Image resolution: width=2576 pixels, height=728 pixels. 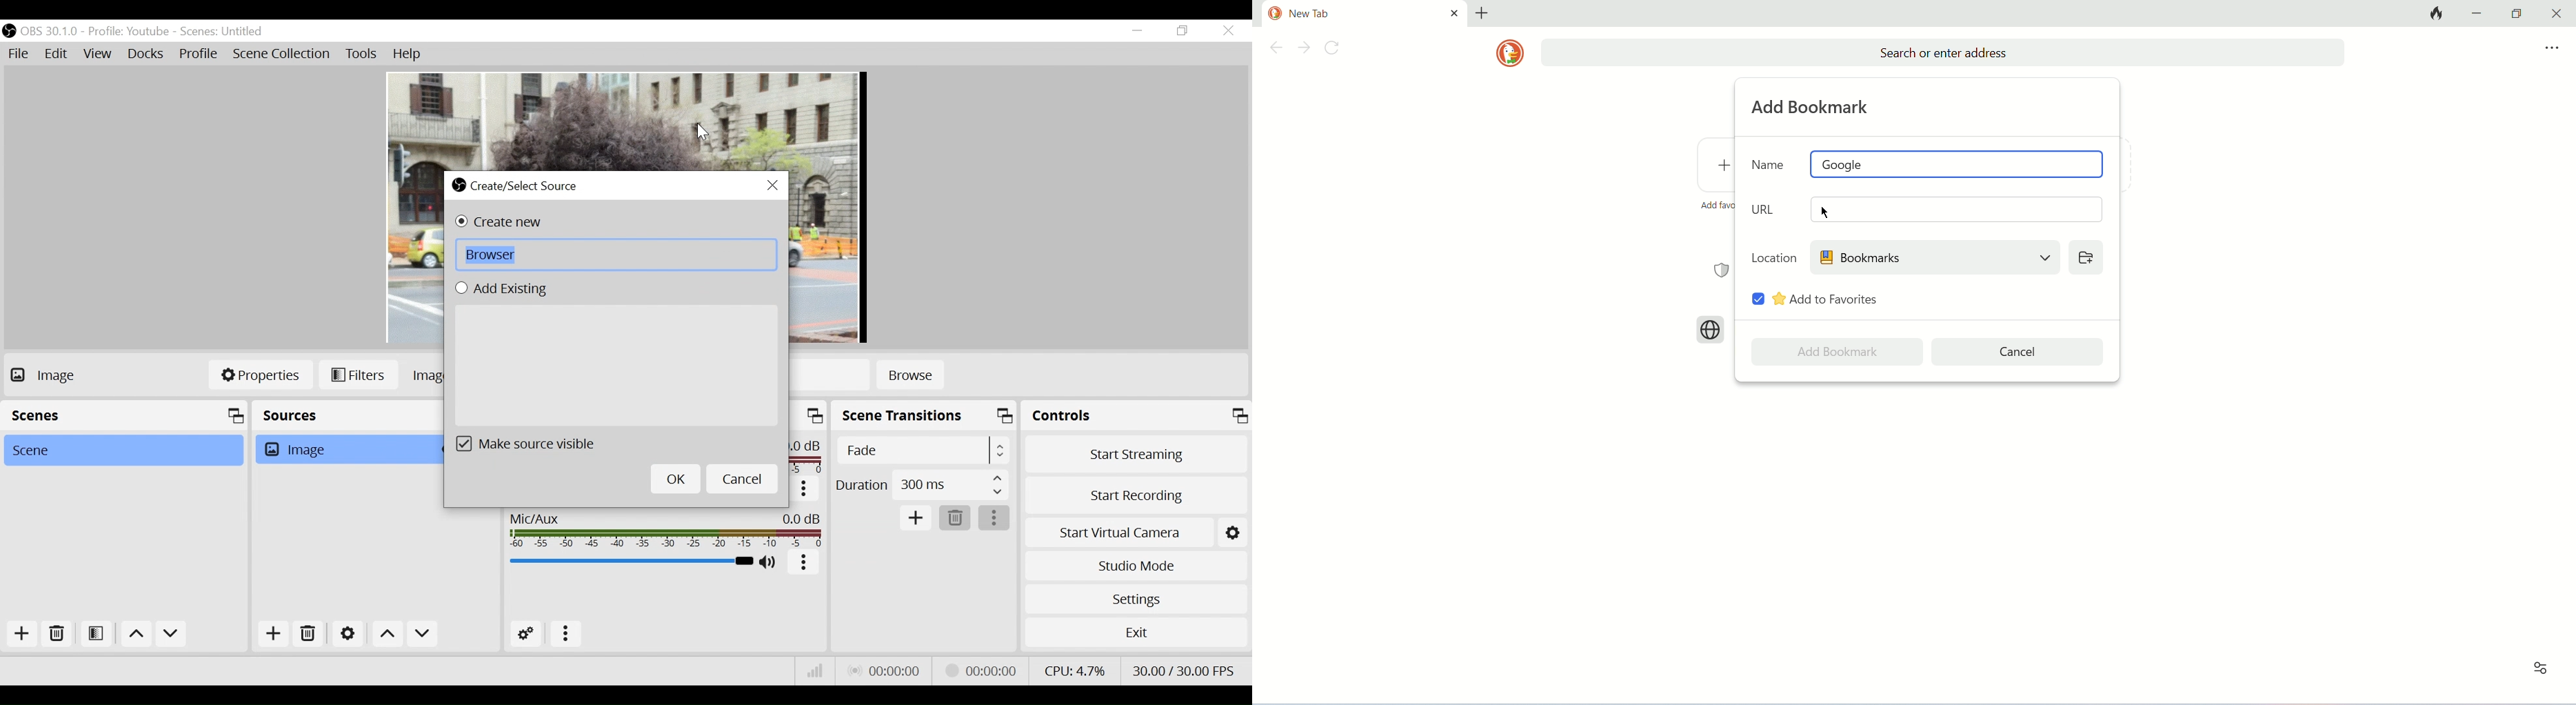 What do you see at coordinates (1274, 50) in the screenshot?
I see `go back` at bounding box center [1274, 50].